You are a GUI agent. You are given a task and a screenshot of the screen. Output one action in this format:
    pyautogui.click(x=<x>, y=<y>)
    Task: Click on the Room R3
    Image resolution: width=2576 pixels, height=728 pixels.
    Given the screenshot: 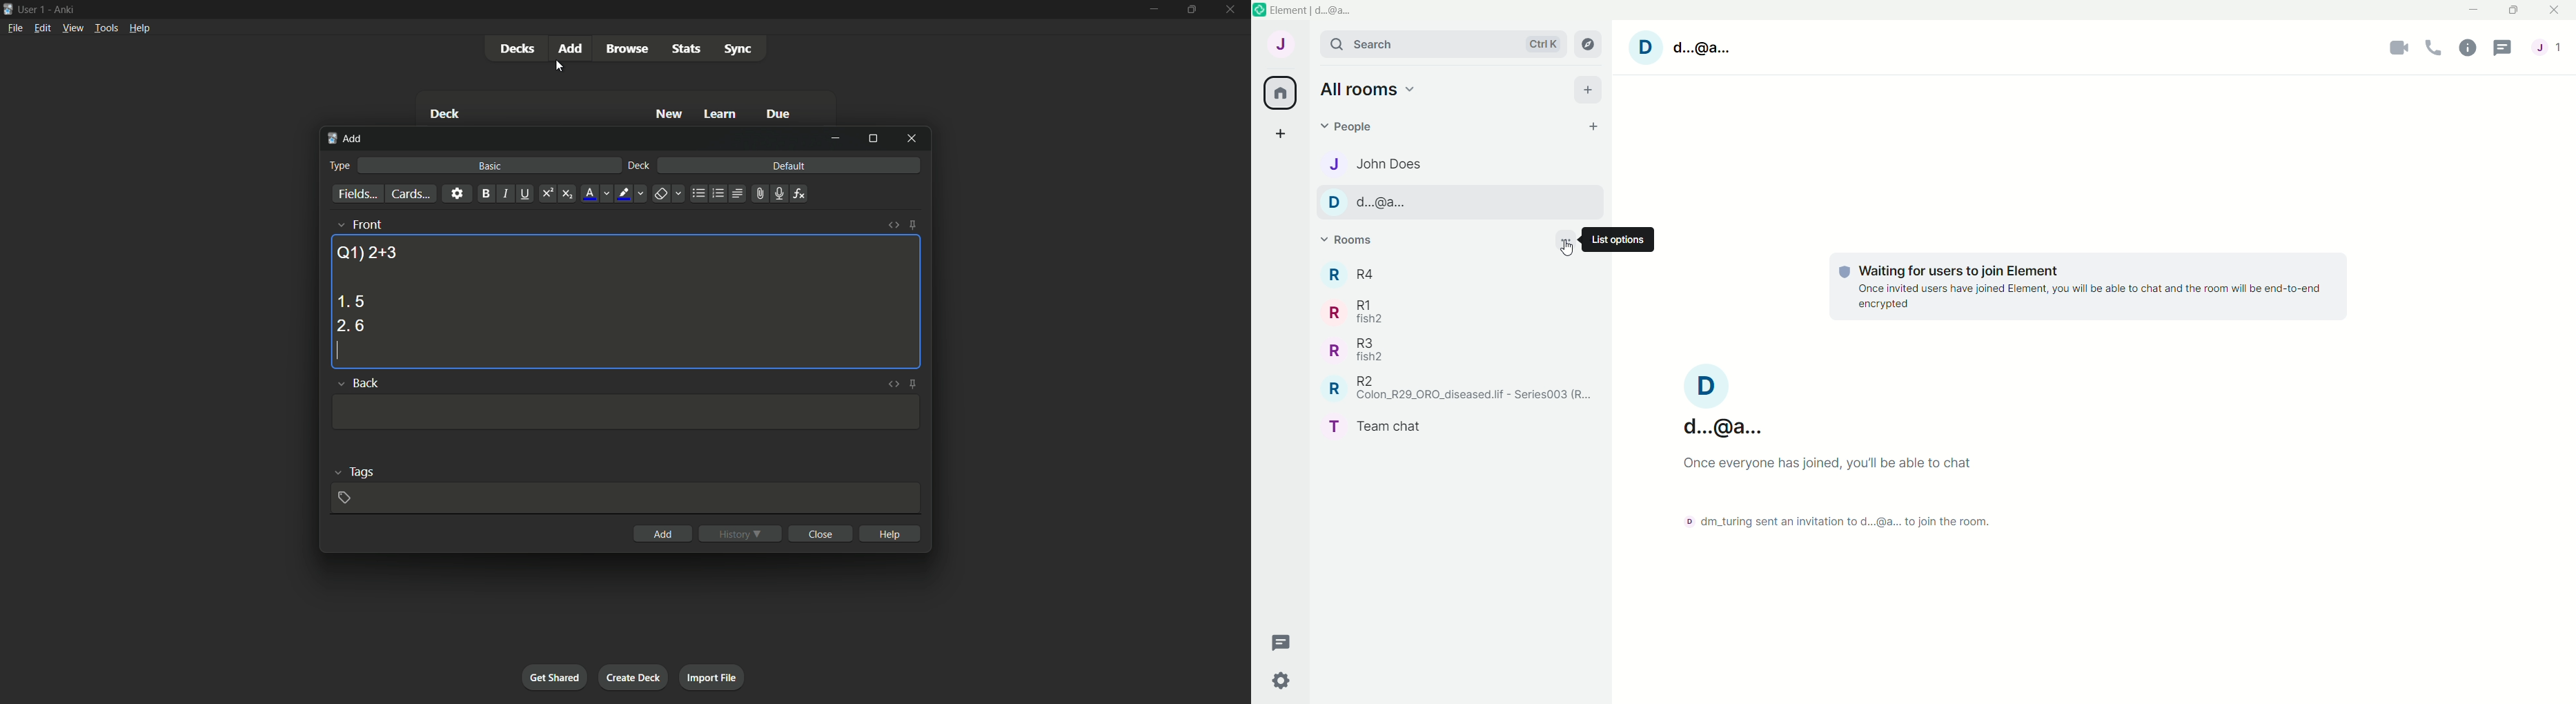 What is the action you would take?
    pyautogui.click(x=1356, y=349)
    